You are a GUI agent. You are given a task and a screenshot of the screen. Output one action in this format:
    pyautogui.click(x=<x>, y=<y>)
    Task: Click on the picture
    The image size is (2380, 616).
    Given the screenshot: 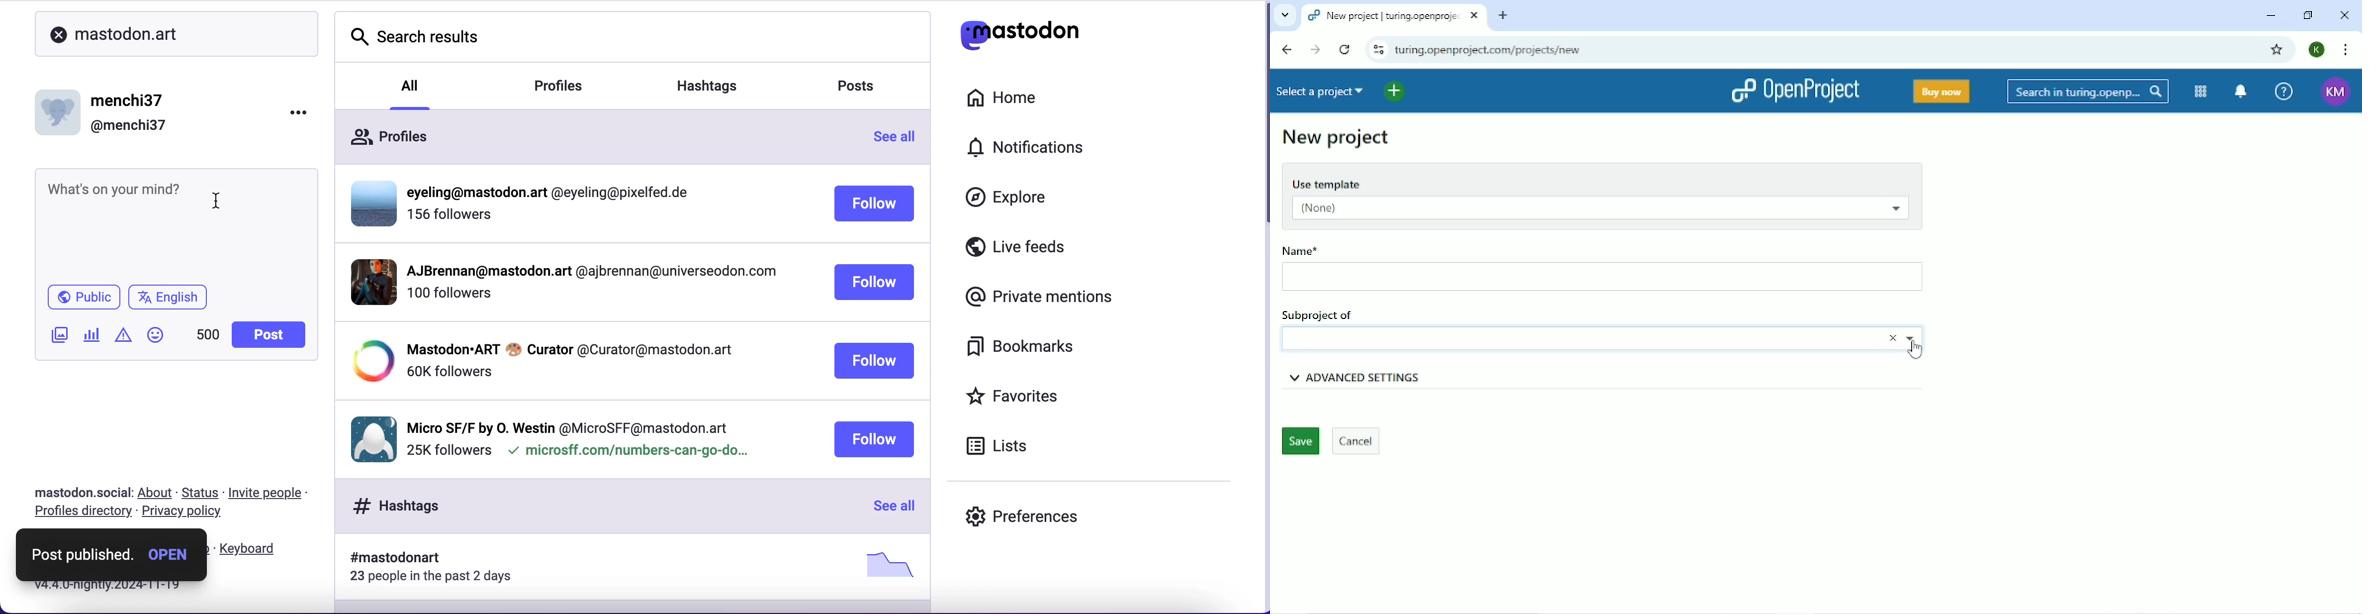 What is the action you would take?
    pyautogui.click(x=886, y=564)
    